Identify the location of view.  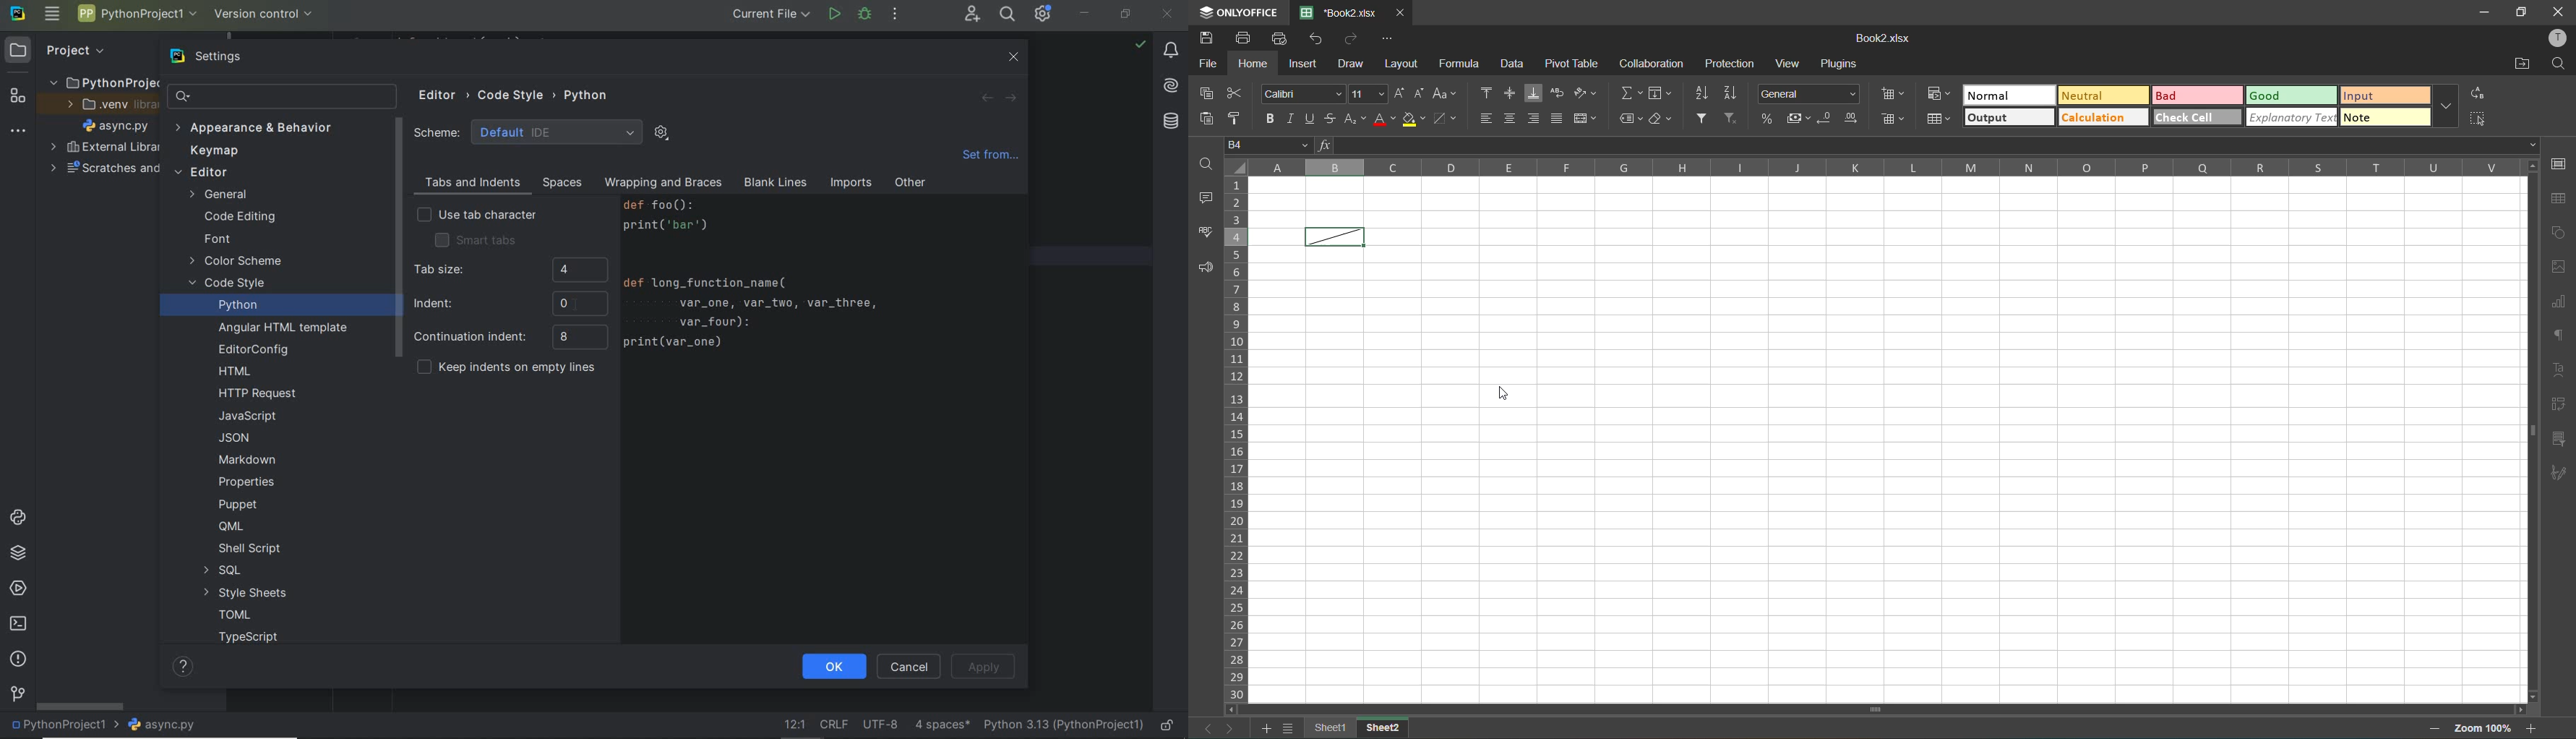
(1786, 63).